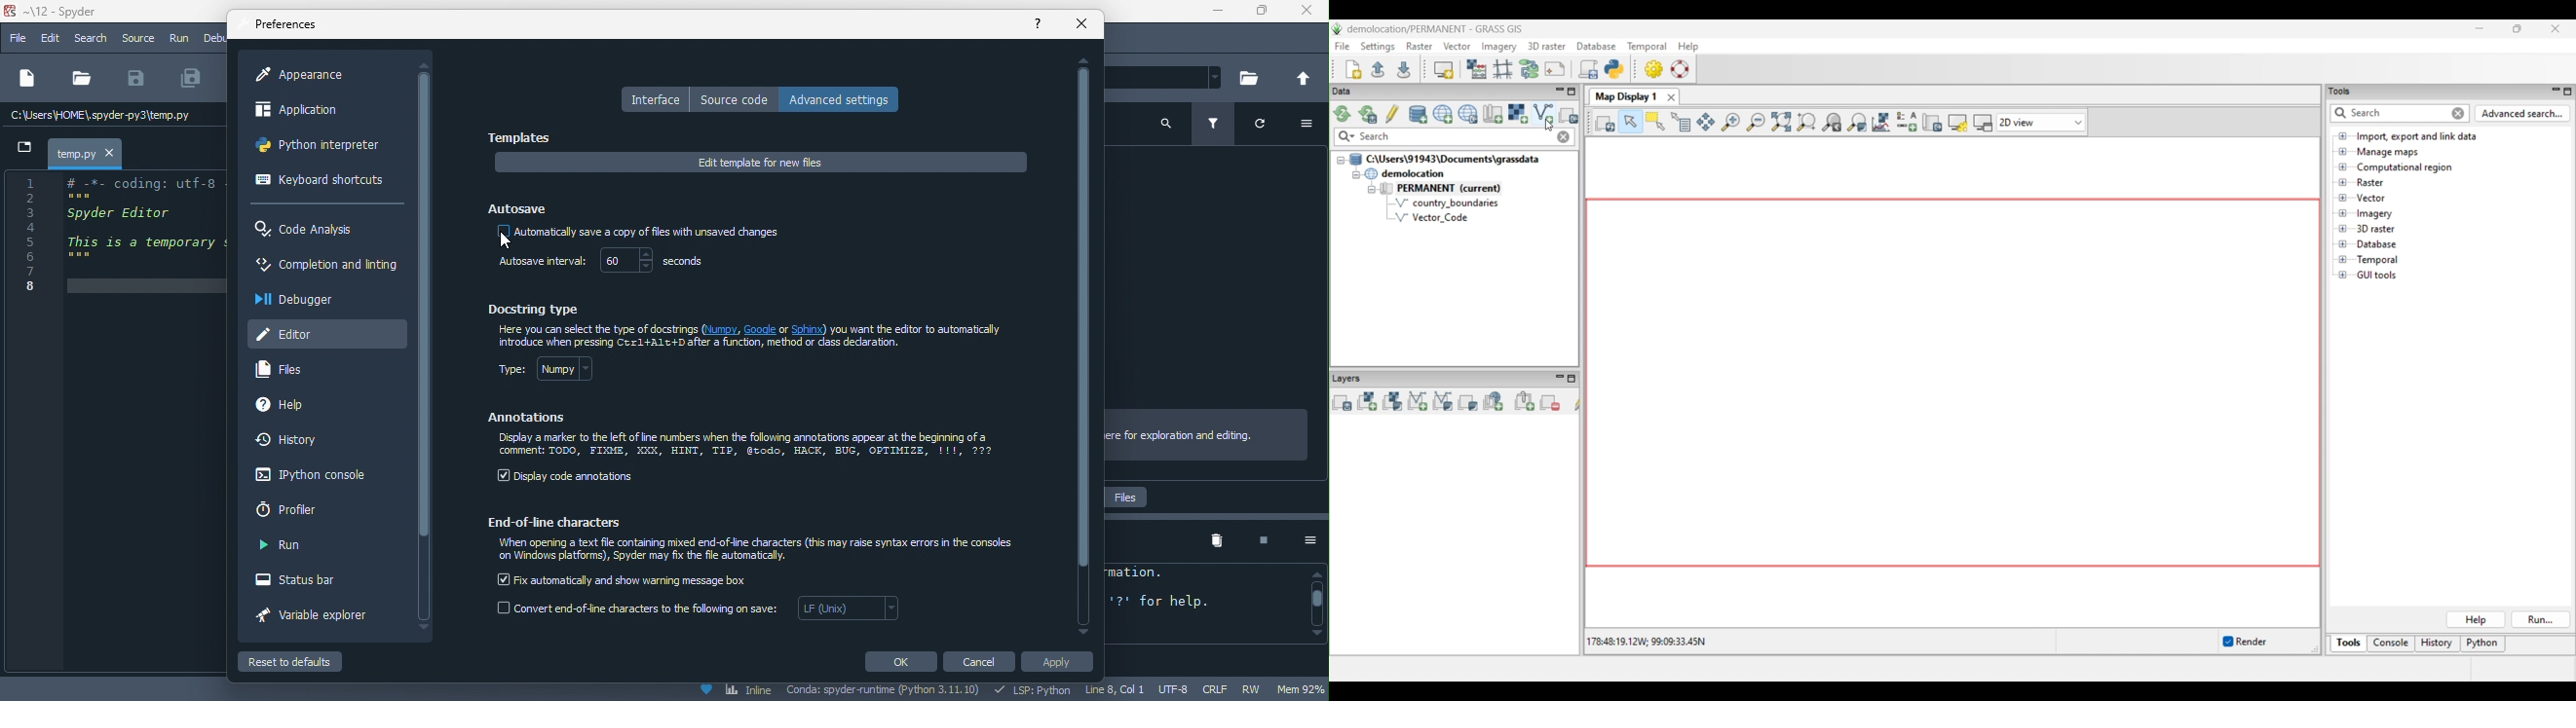 The height and width of the screenshot is (728, 2576). What do you see at coordinates (53, 39) in the screenshot?
I see `edit` at bounding box center [53, 39].